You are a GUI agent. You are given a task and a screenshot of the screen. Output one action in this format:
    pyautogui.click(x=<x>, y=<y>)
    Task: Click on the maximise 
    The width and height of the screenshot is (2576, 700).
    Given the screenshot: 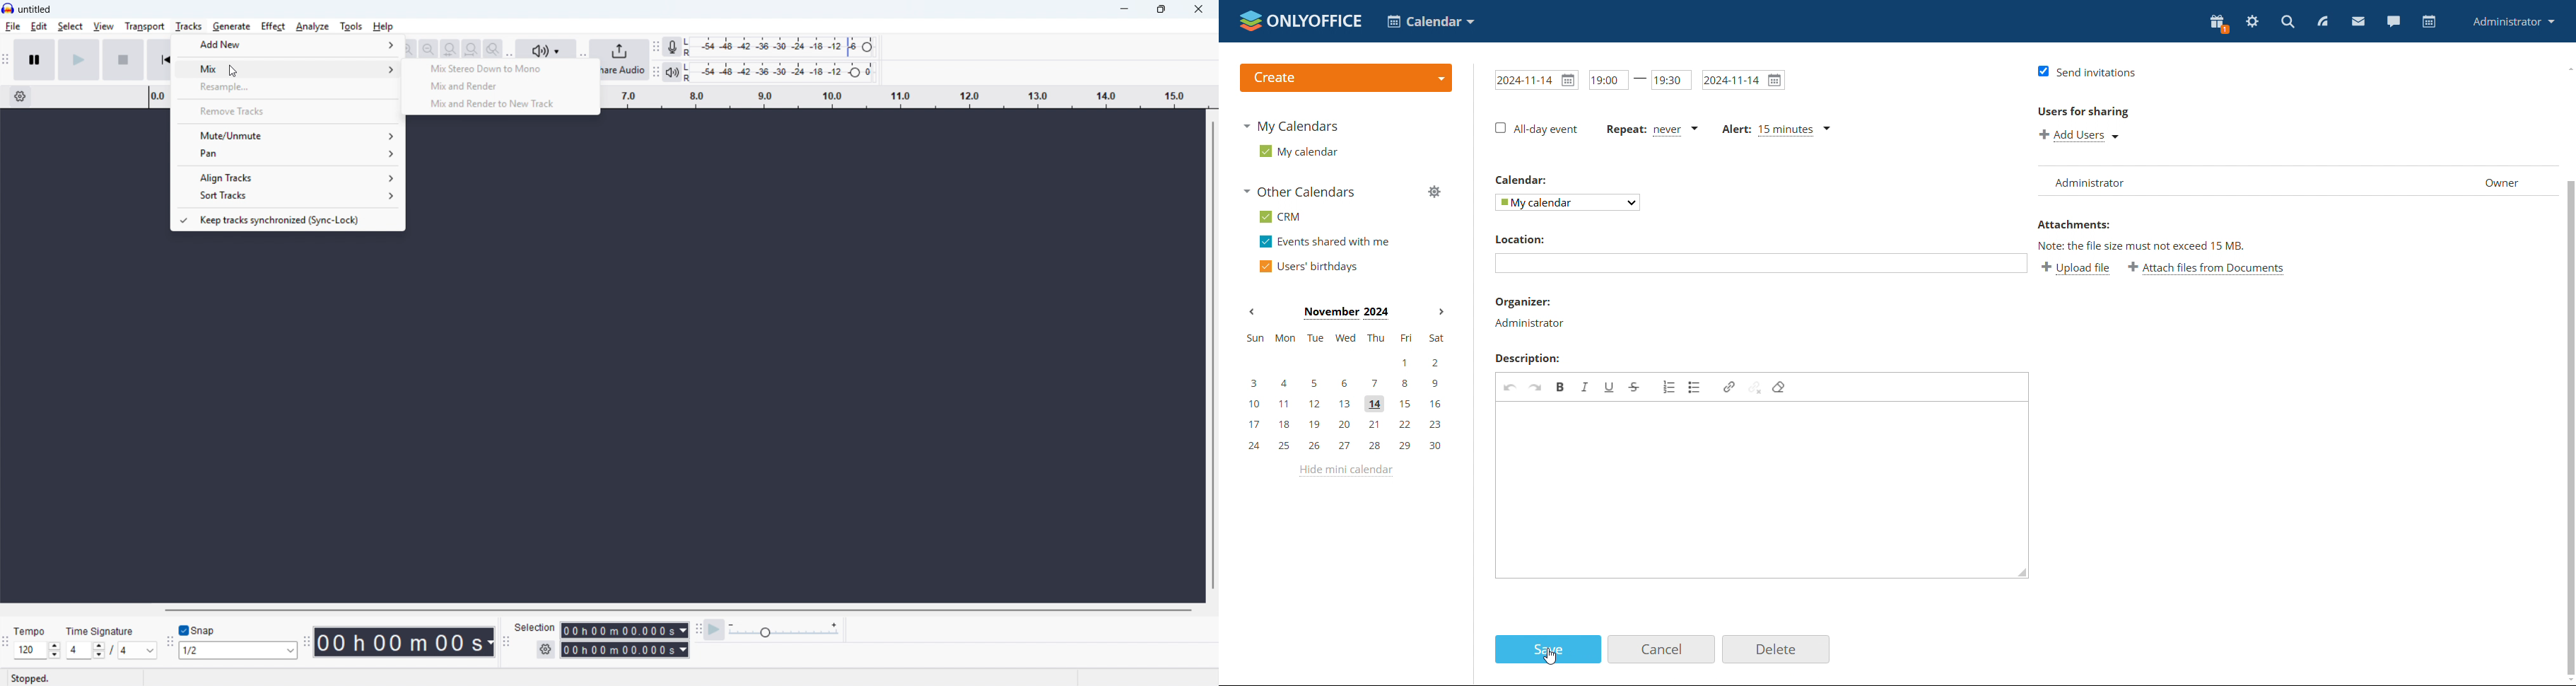 What is the action you would take?
    pyautogui.click(x=1162, y=10)
    